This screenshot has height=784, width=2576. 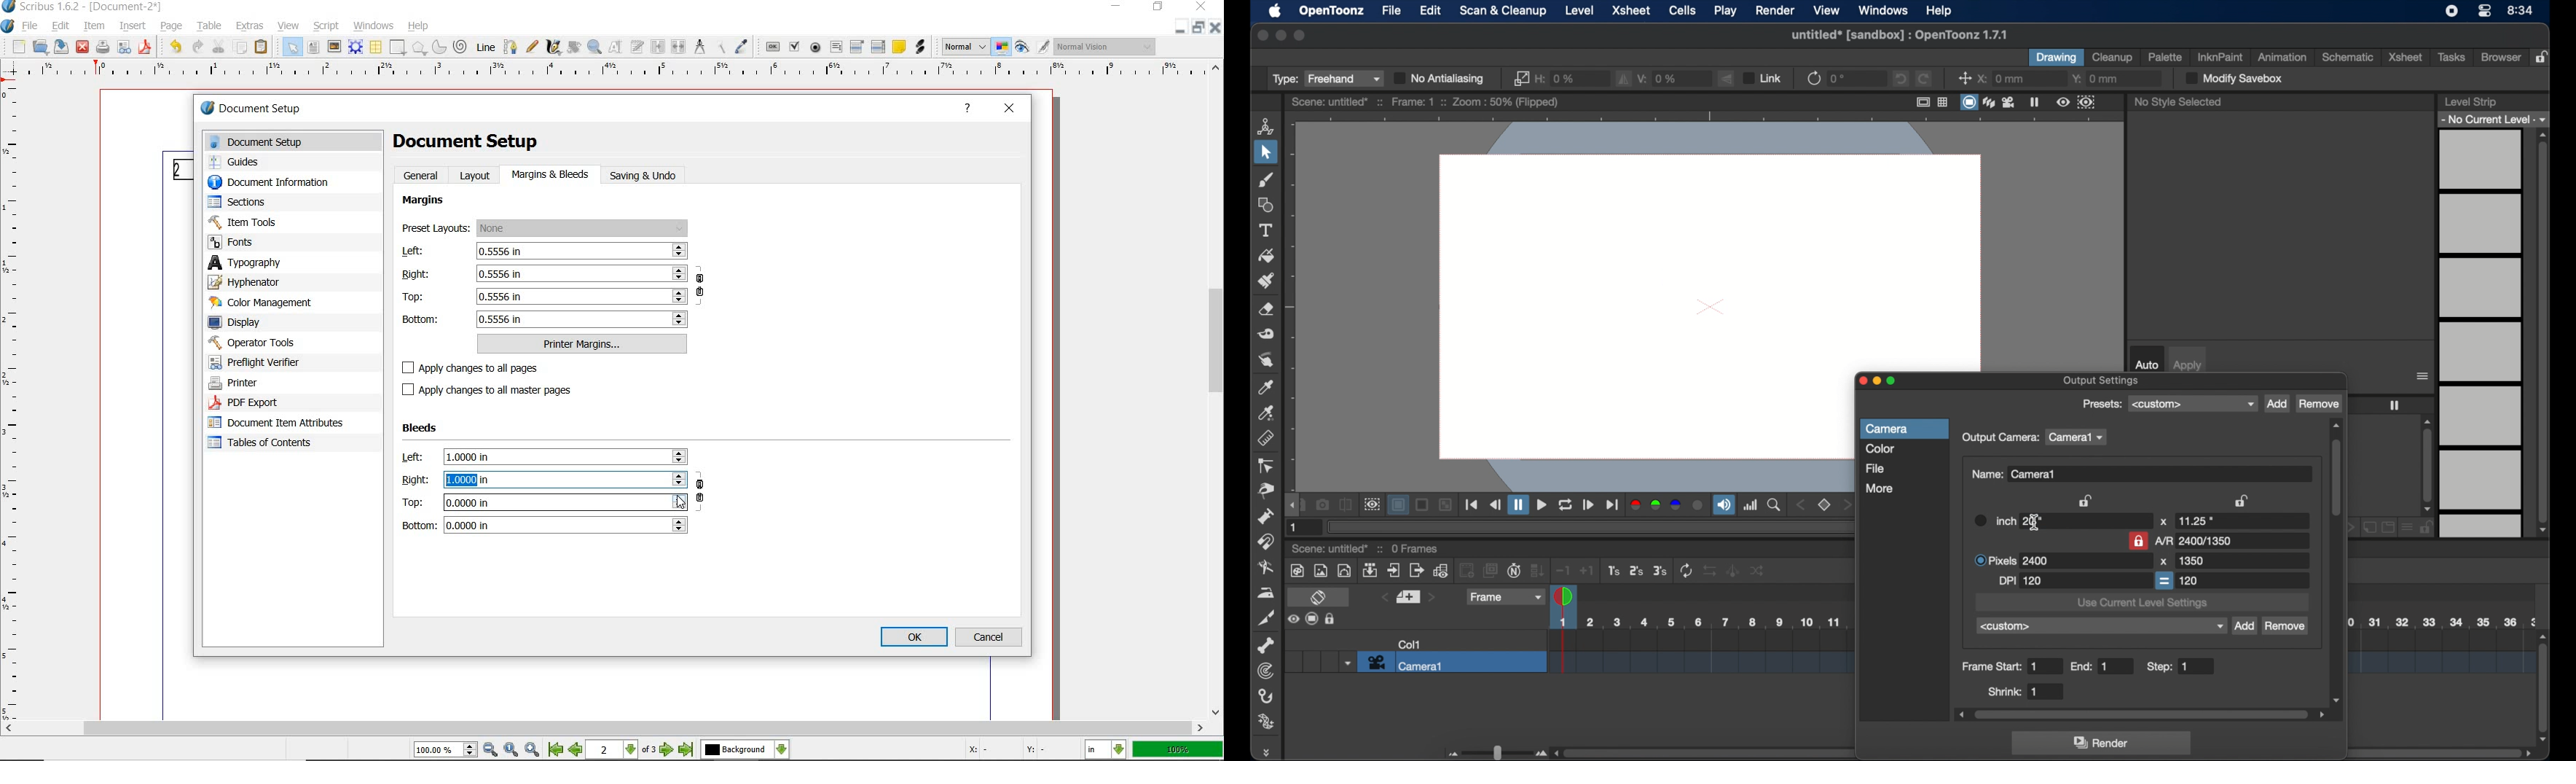 What do you see at coordinates (796, 48) in the screenshot?
I see `pdf check box` at bounding box center [796, 48].